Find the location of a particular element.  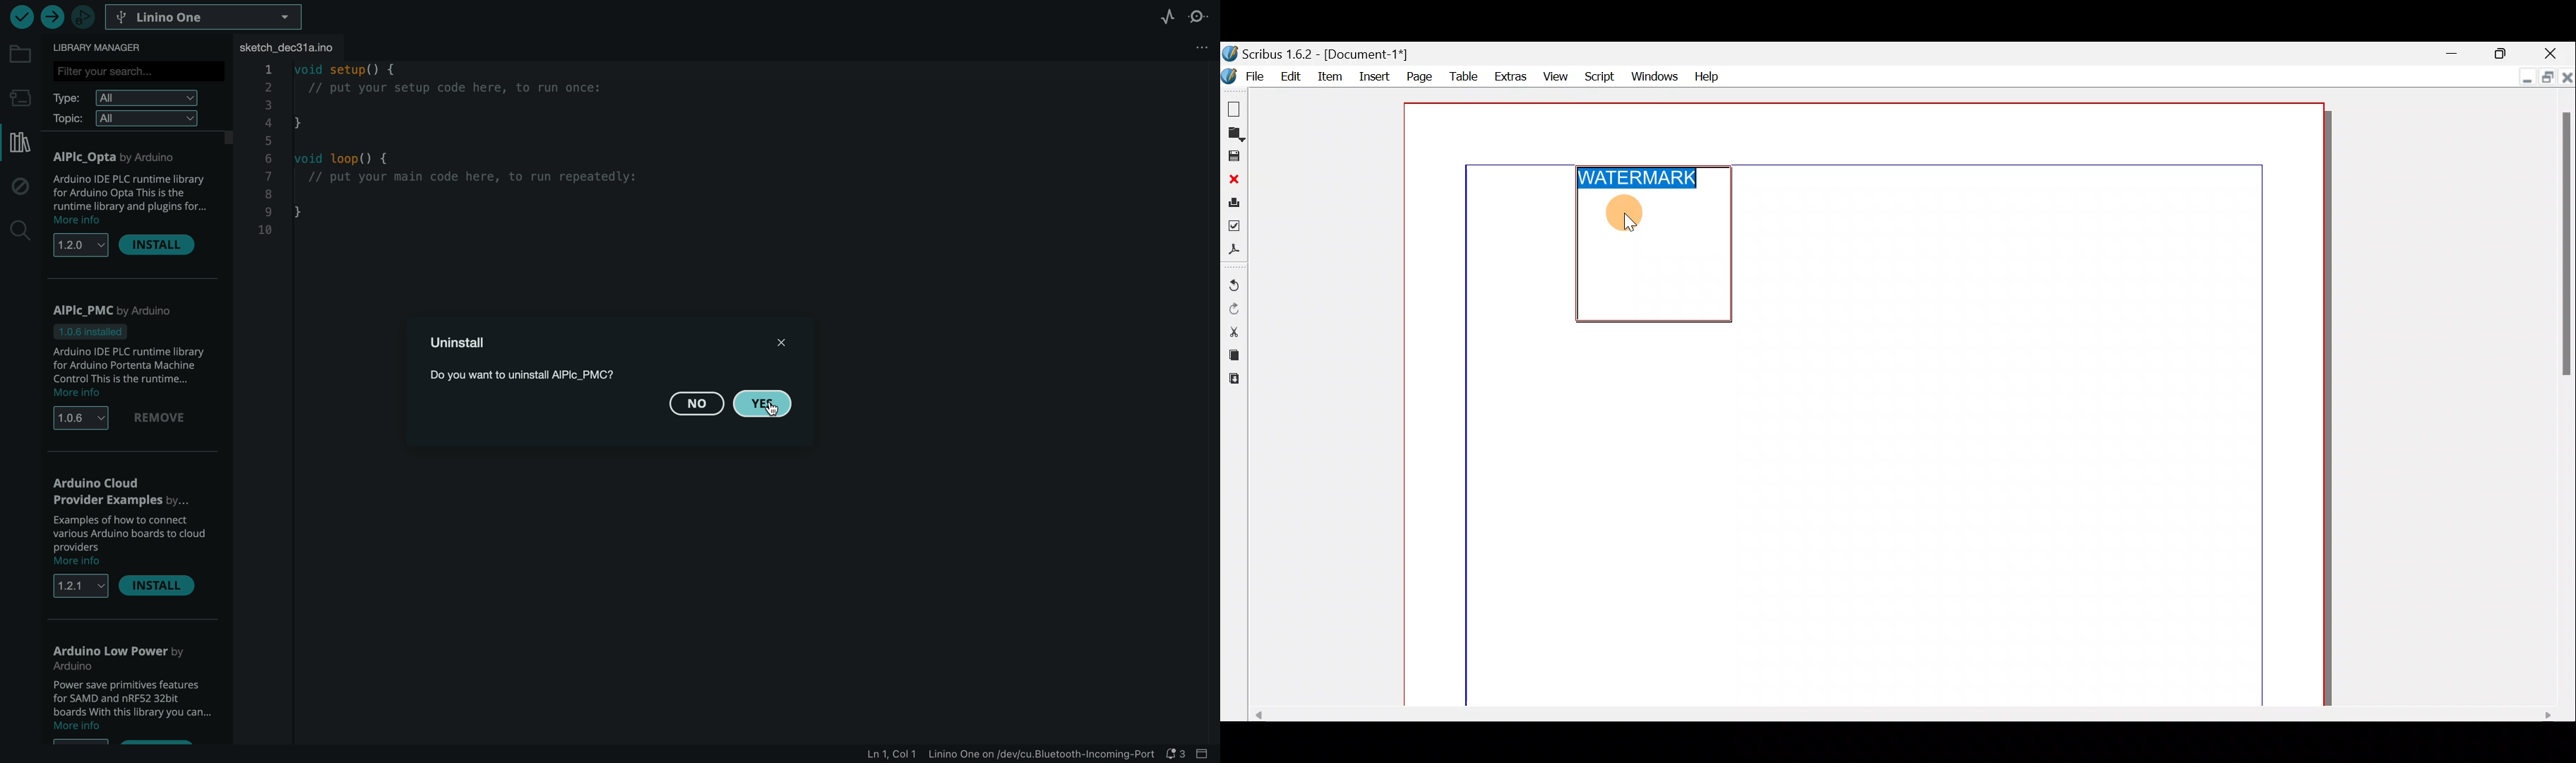

Close is located at coordinates (2567, 76).